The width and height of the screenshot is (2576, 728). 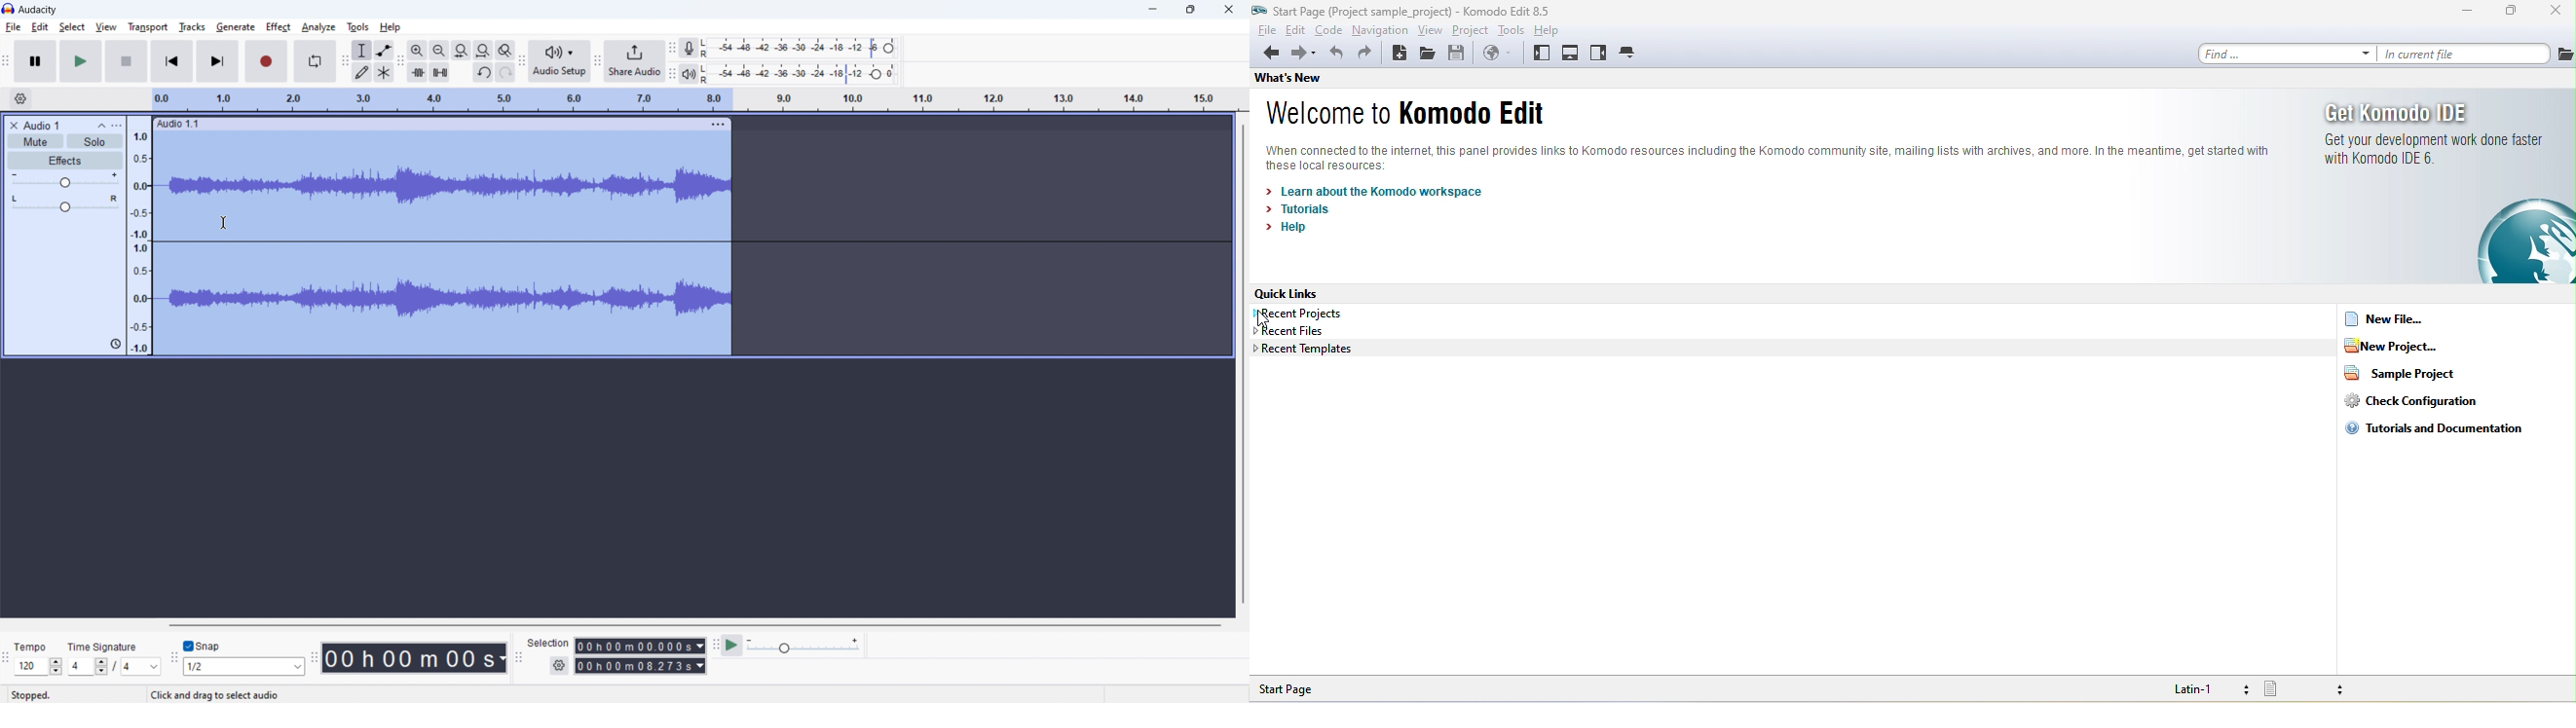 I want to click on skip to last, so click(x=219, y=61).